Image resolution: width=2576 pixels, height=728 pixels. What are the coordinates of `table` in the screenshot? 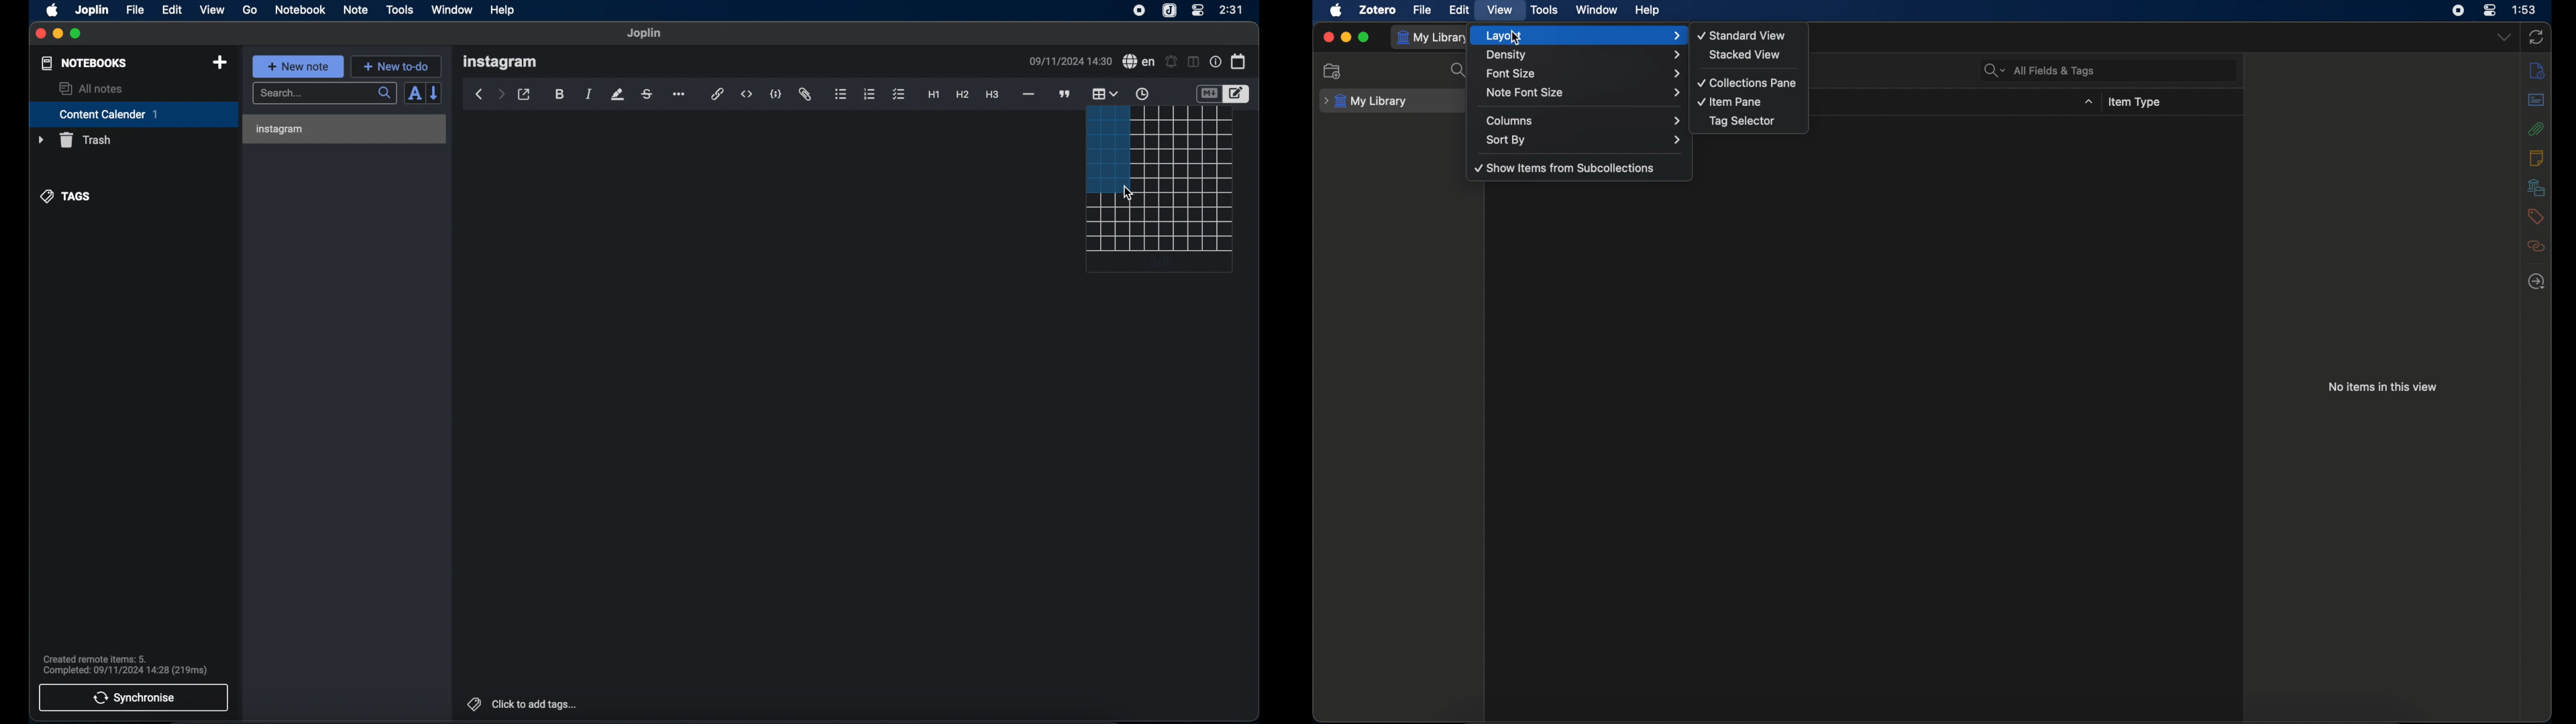 It's located at (1159, 224).